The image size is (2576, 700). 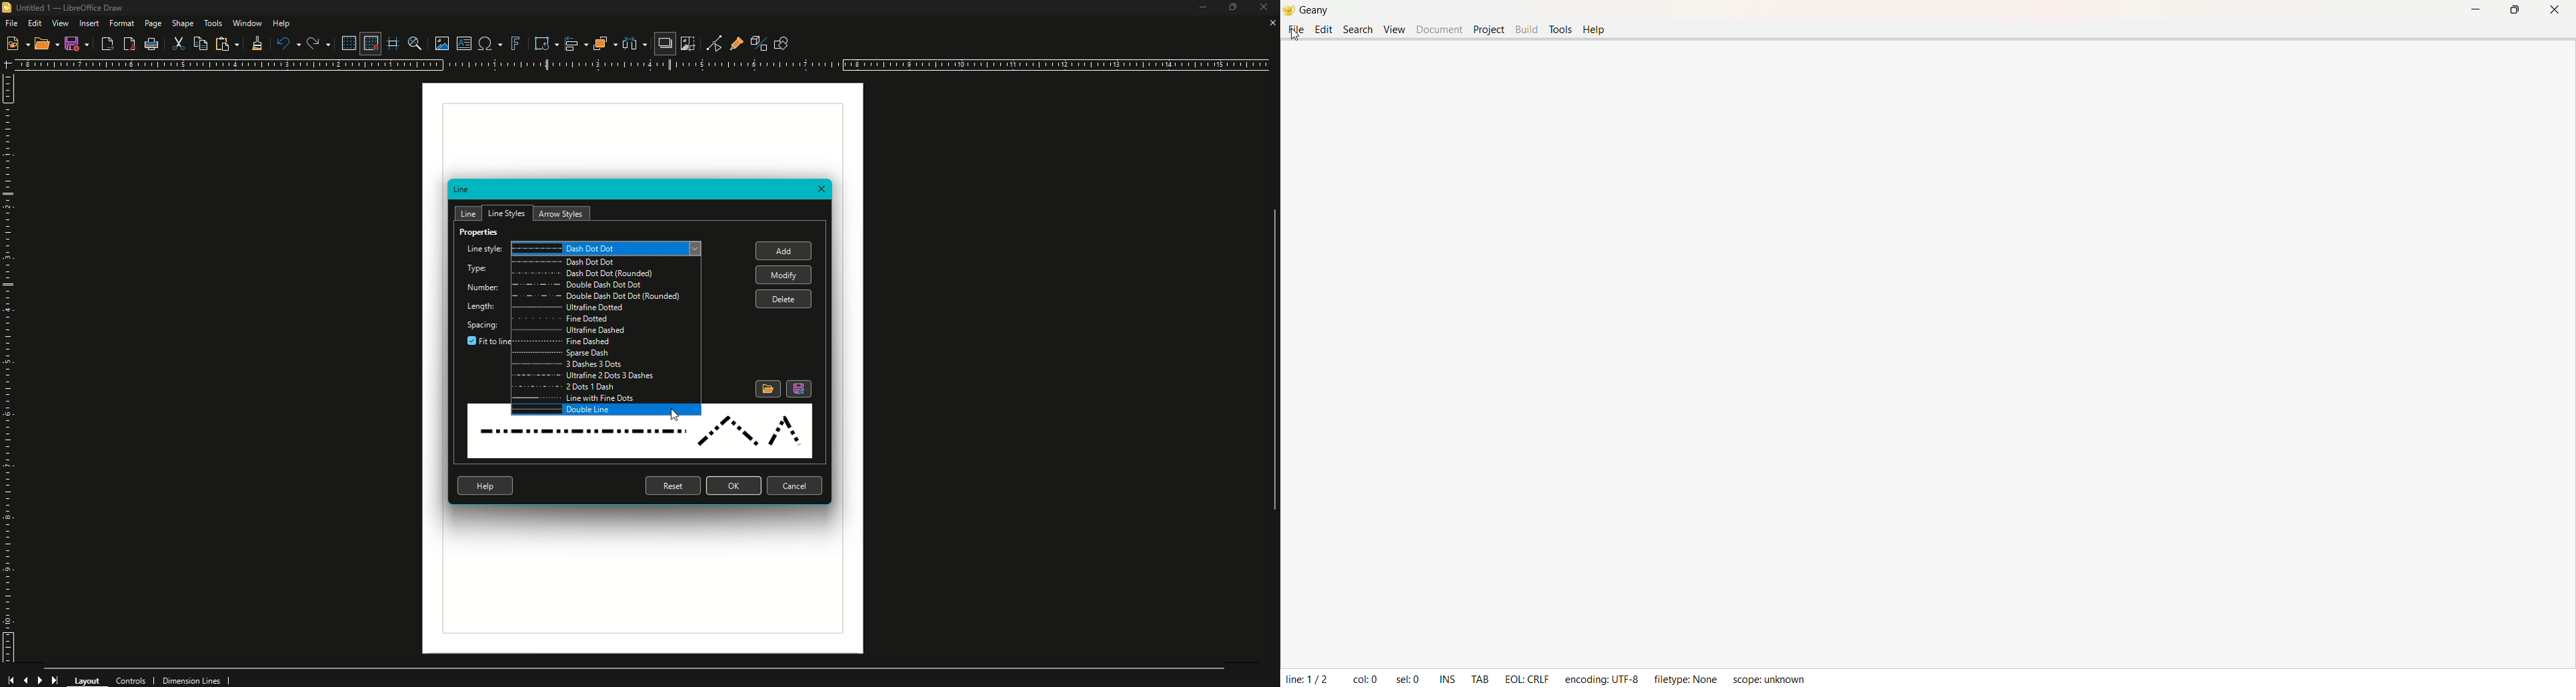 I want to click on Modify, so click(x=782, y=275).